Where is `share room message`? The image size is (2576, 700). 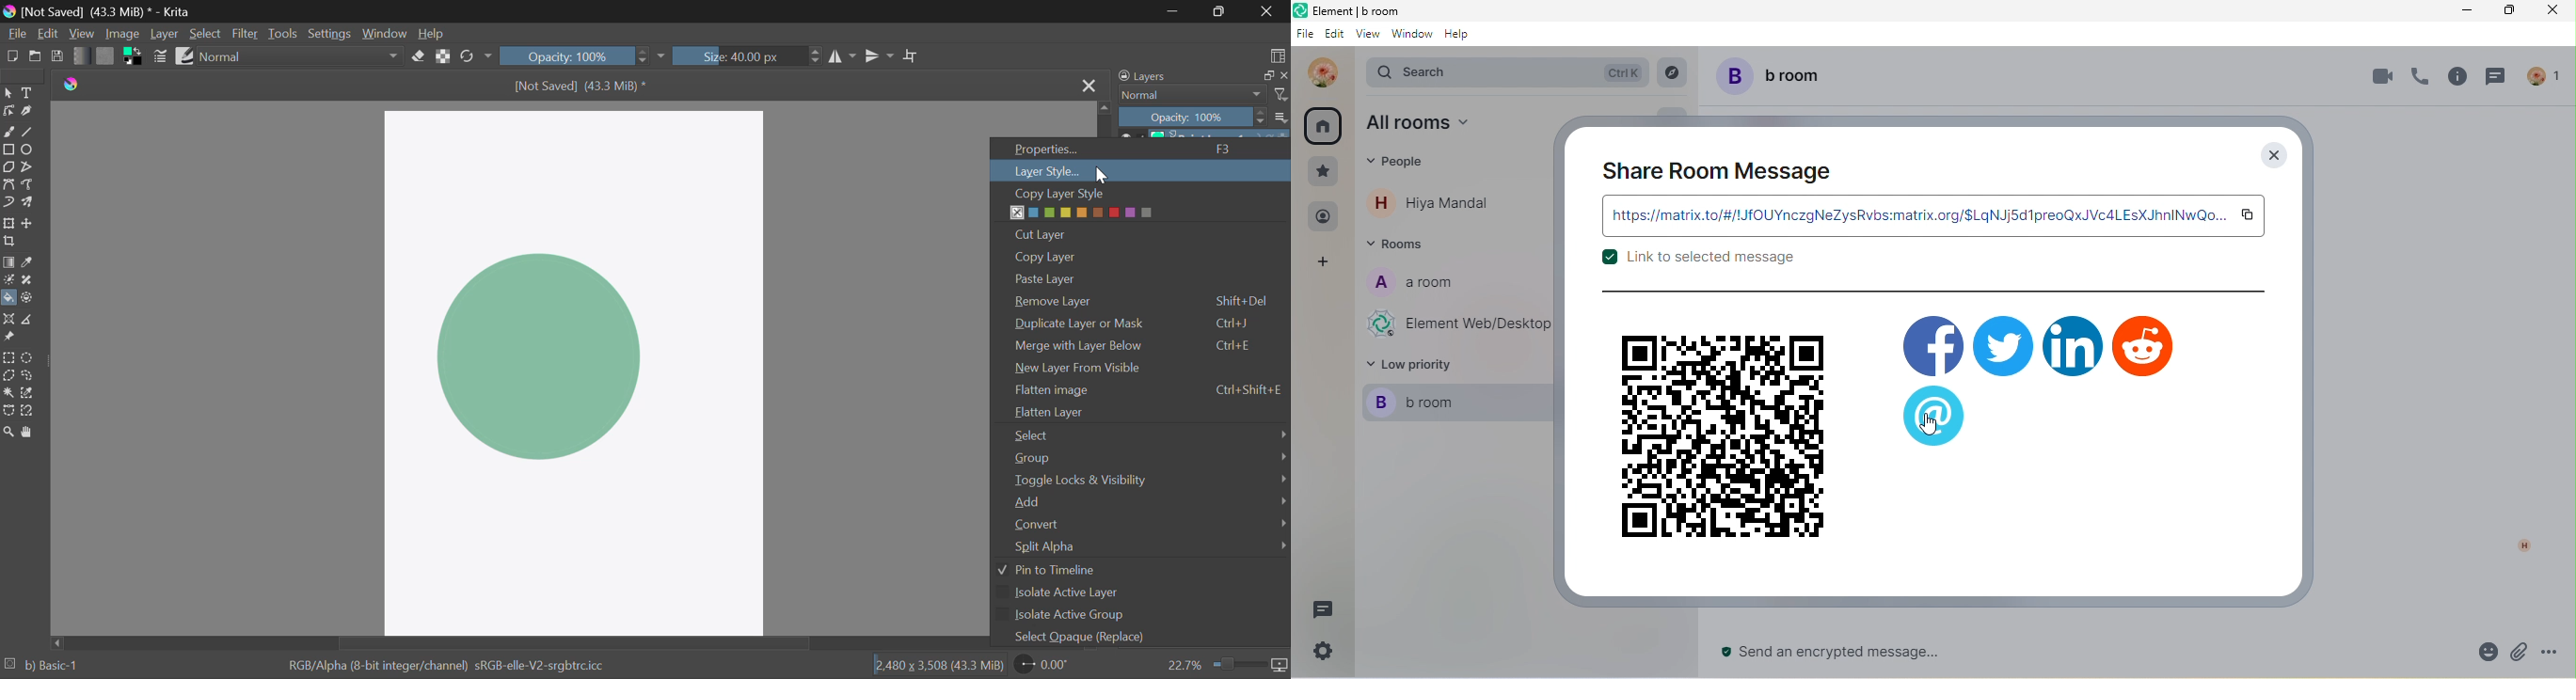 share room message is located at coordinates (1719, 170).